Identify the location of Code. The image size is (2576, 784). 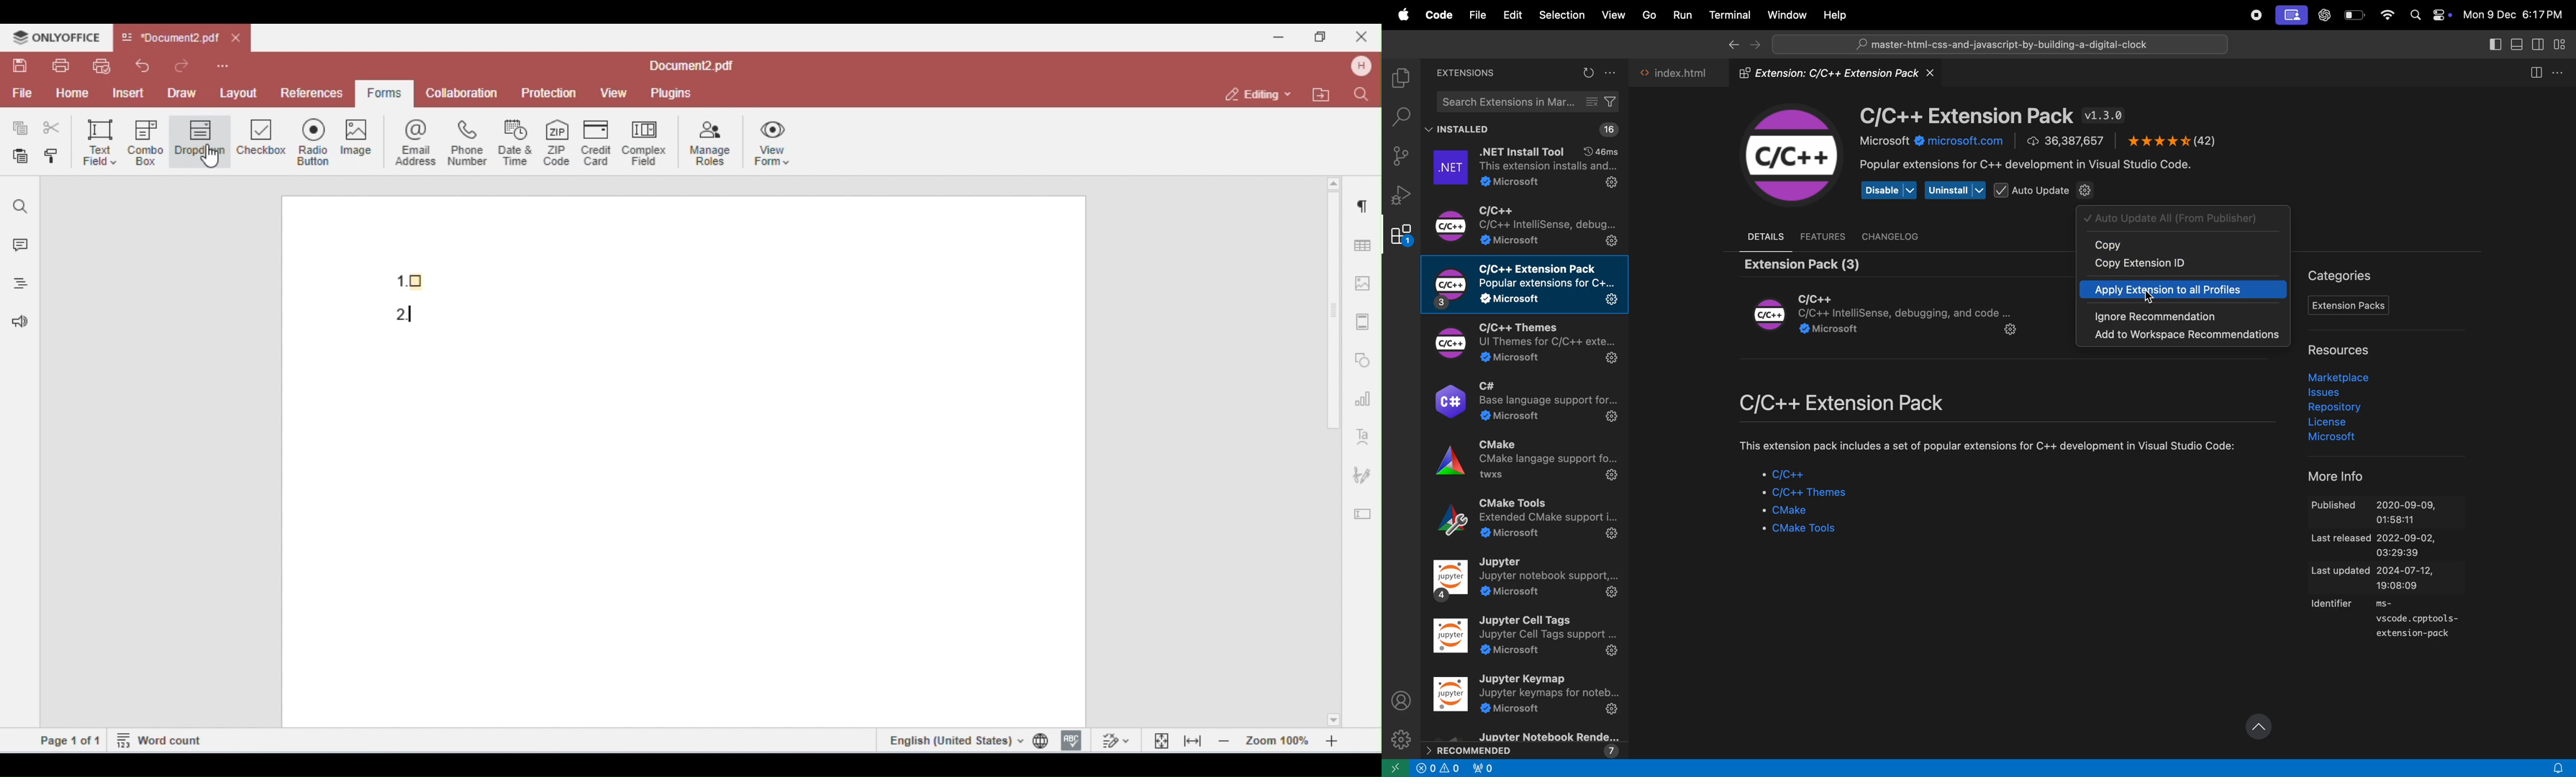
(1439, 15).